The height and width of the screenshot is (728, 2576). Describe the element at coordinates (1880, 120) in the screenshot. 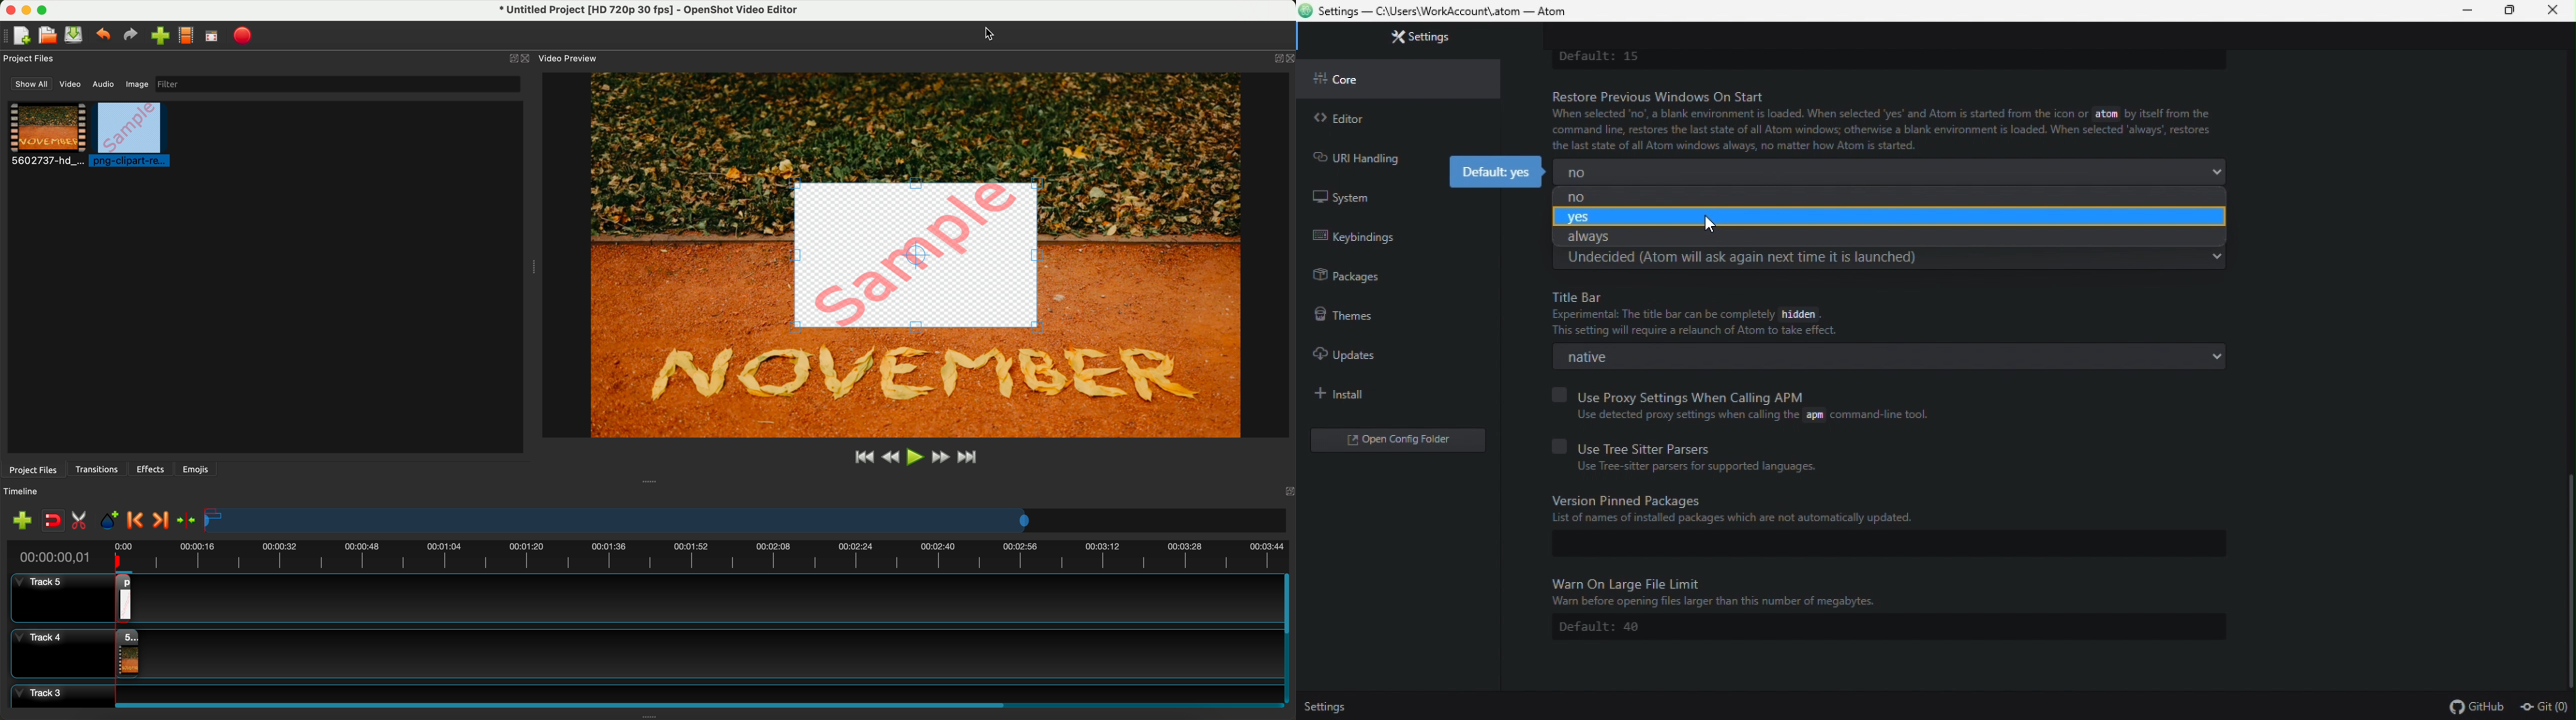

I see `Restore previous window On Start When selected 'no,' a blank environment is loaded. When selected 'yes' and Atom is started from tge icon or atom by itself from the command line, restores the laststate of all Atom windows, otherwise a blank environment is loaded. When selected 'always, restores the last of all Atom windows always, no matter how Atom is started.'` at that location.